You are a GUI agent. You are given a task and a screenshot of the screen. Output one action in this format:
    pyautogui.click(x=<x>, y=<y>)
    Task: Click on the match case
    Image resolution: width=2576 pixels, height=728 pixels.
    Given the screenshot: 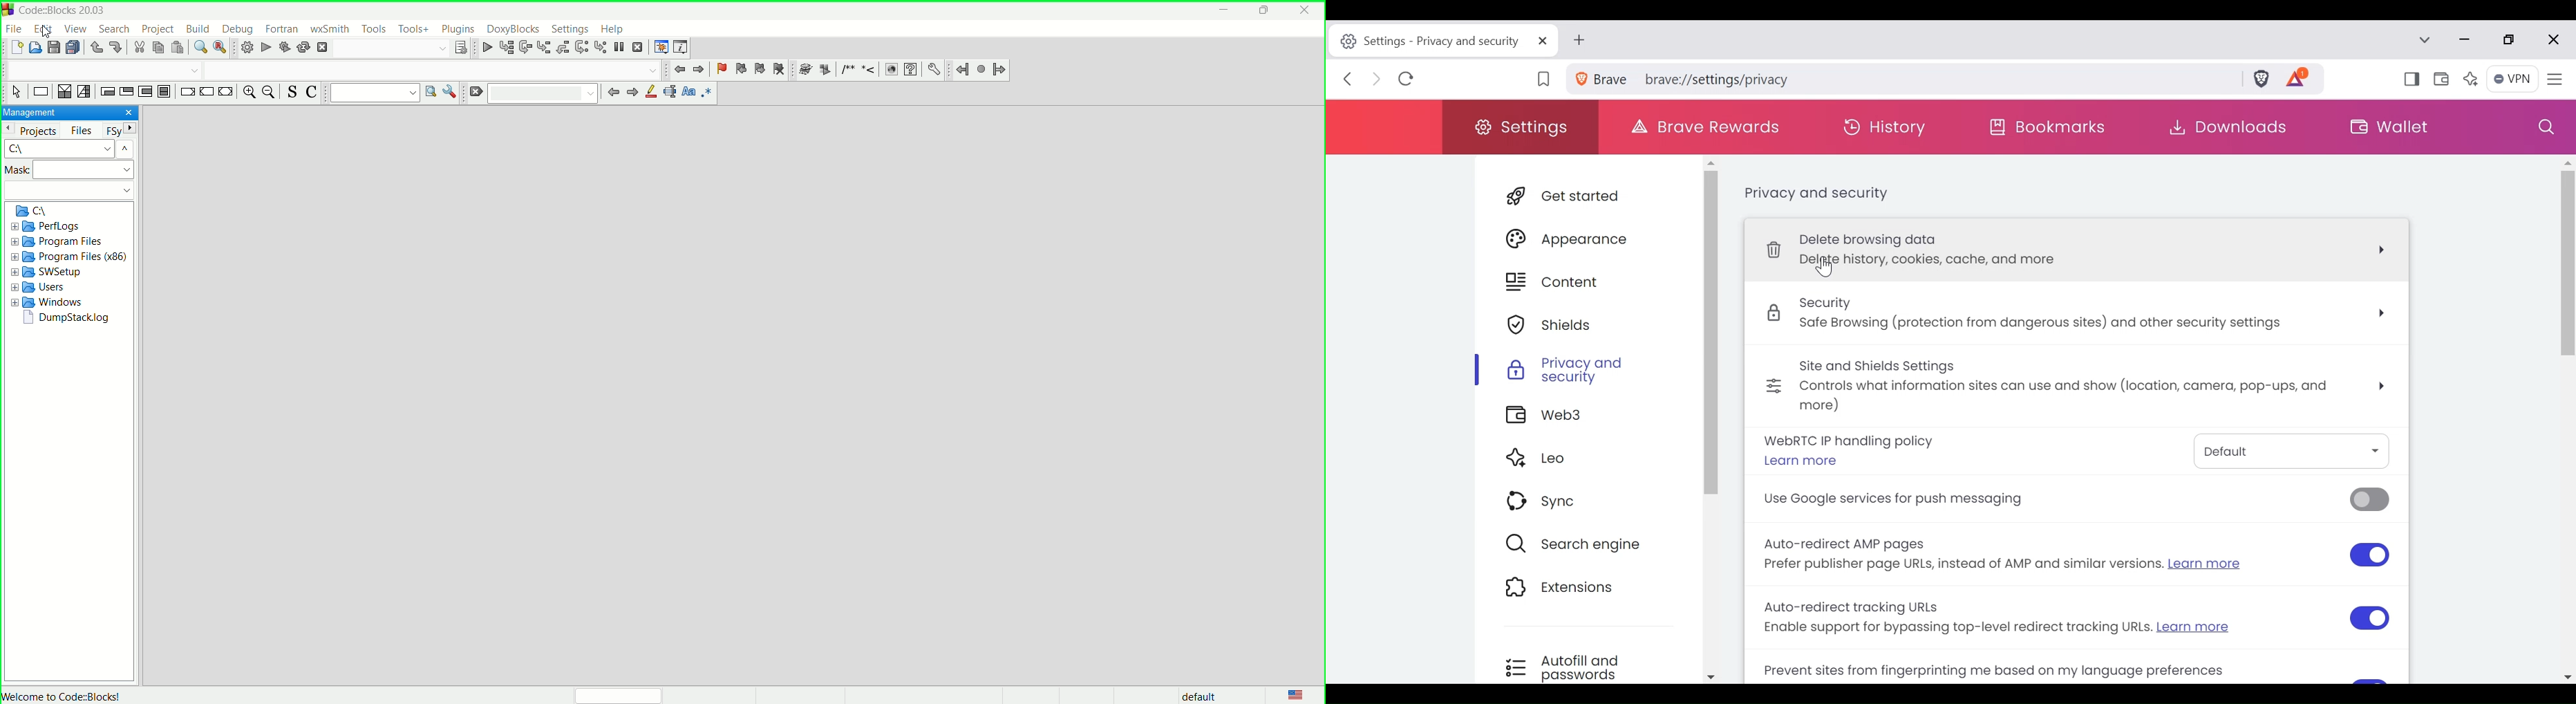 What is the action you would take?
    pyautogui.click(x=690, y=91)
    